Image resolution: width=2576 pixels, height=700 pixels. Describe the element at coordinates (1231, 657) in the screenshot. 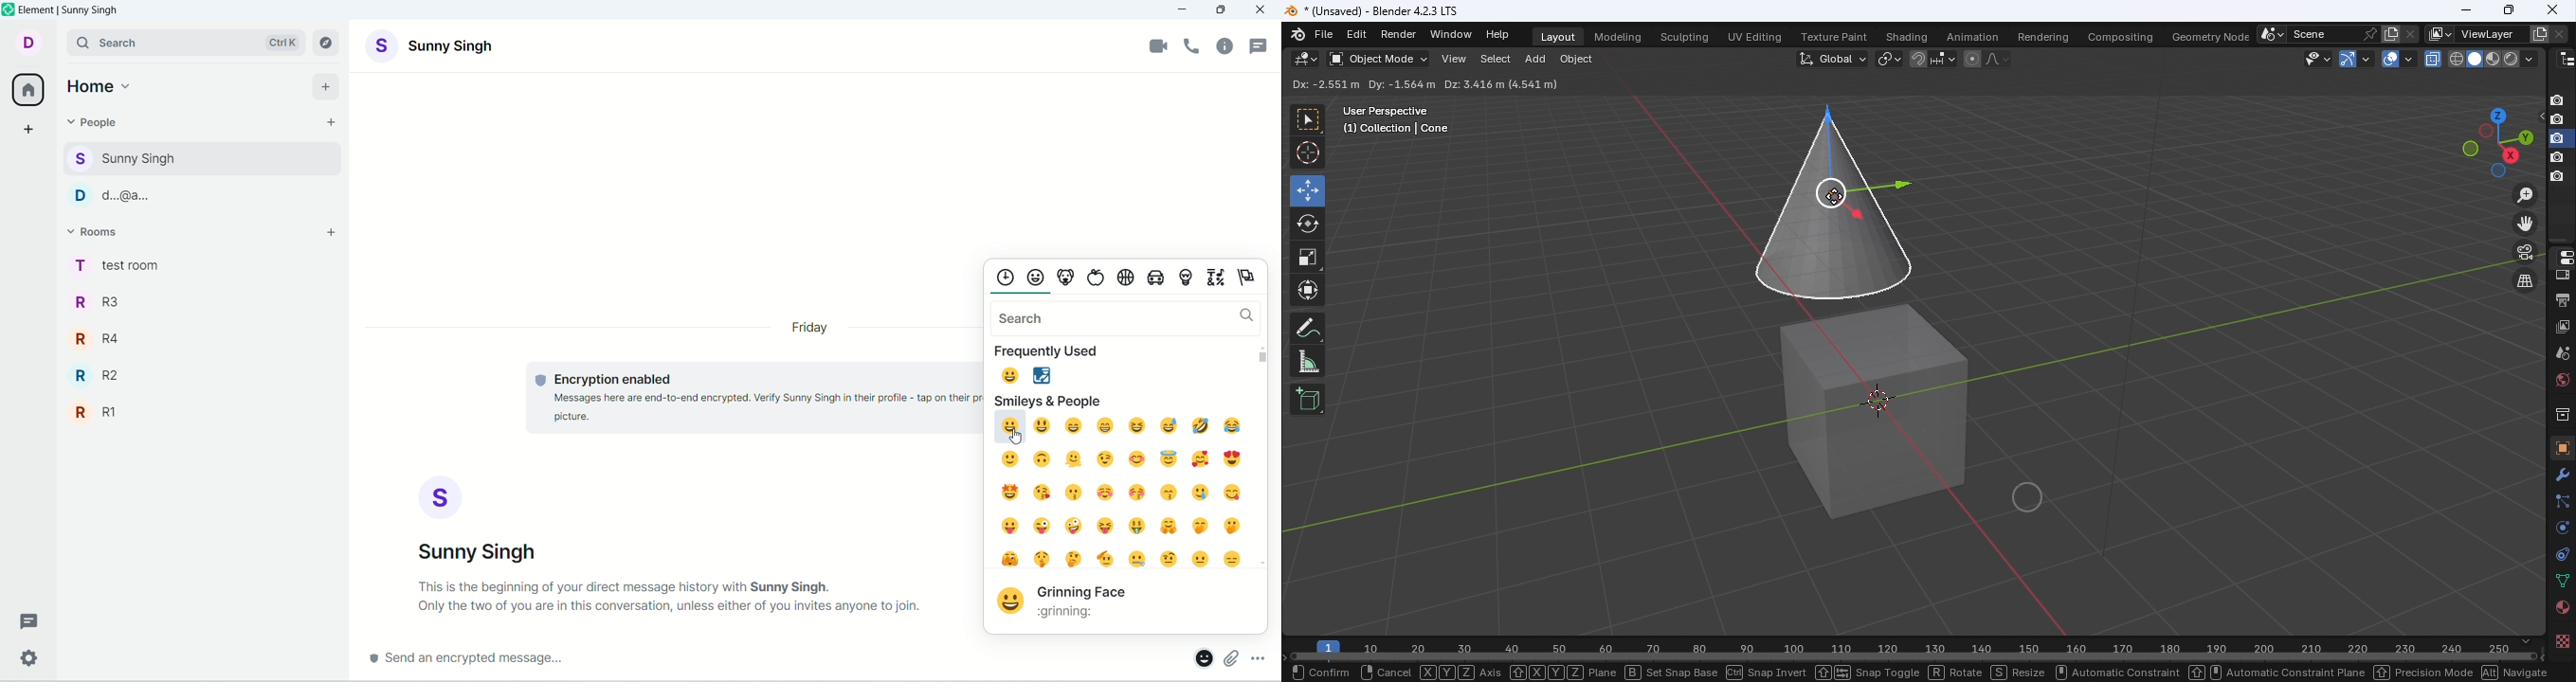

I see `attachment` at that location.